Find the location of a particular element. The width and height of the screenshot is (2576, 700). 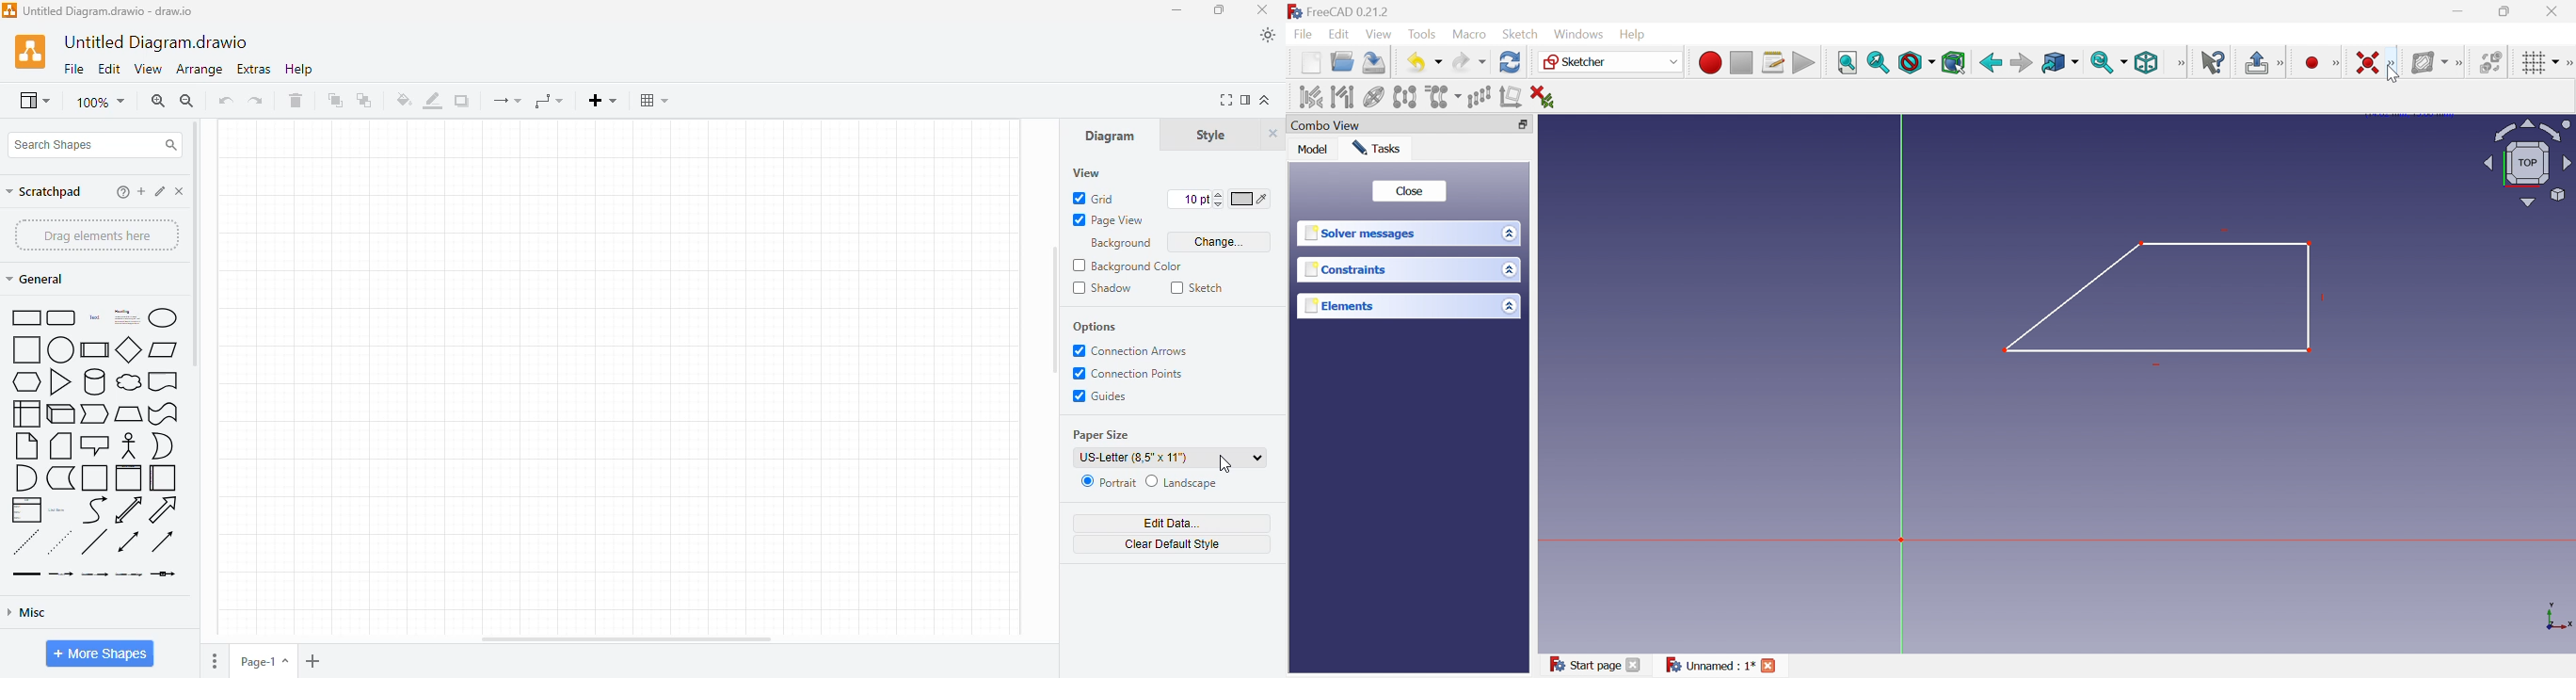

data storage is located at coordinates (60, 478).